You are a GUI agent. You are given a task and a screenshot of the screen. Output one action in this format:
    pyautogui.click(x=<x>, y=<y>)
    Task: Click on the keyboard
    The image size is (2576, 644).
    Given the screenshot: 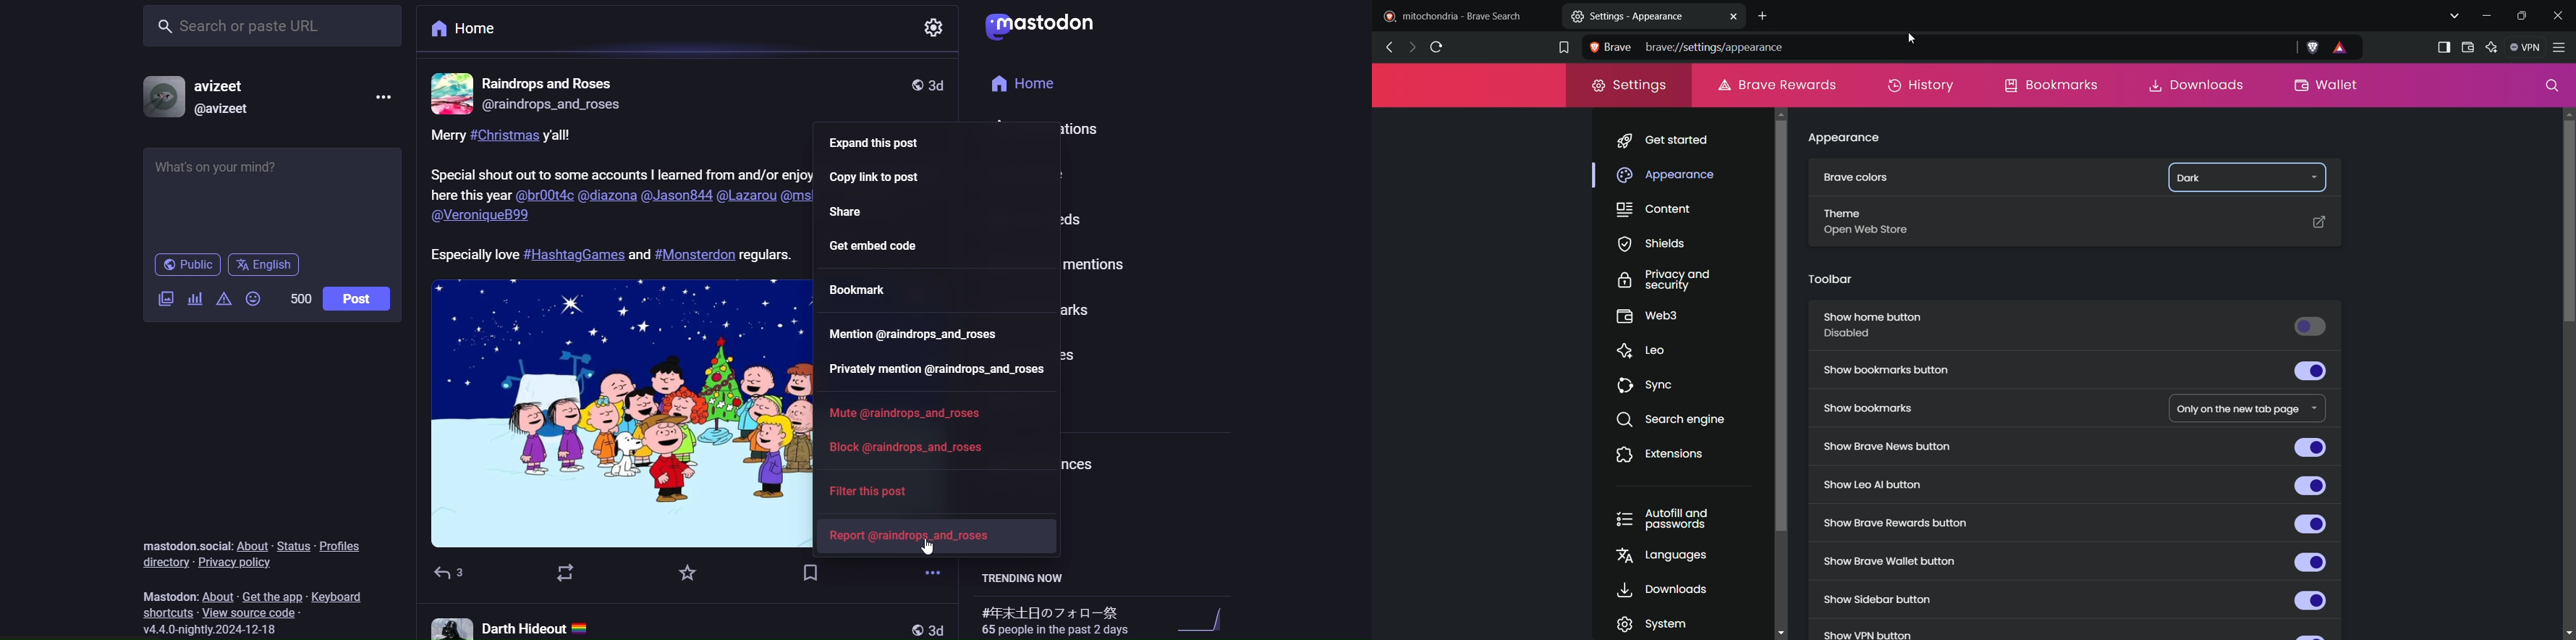 What is the action you would take?
    pyautogui.click(x=340, y=597)
    